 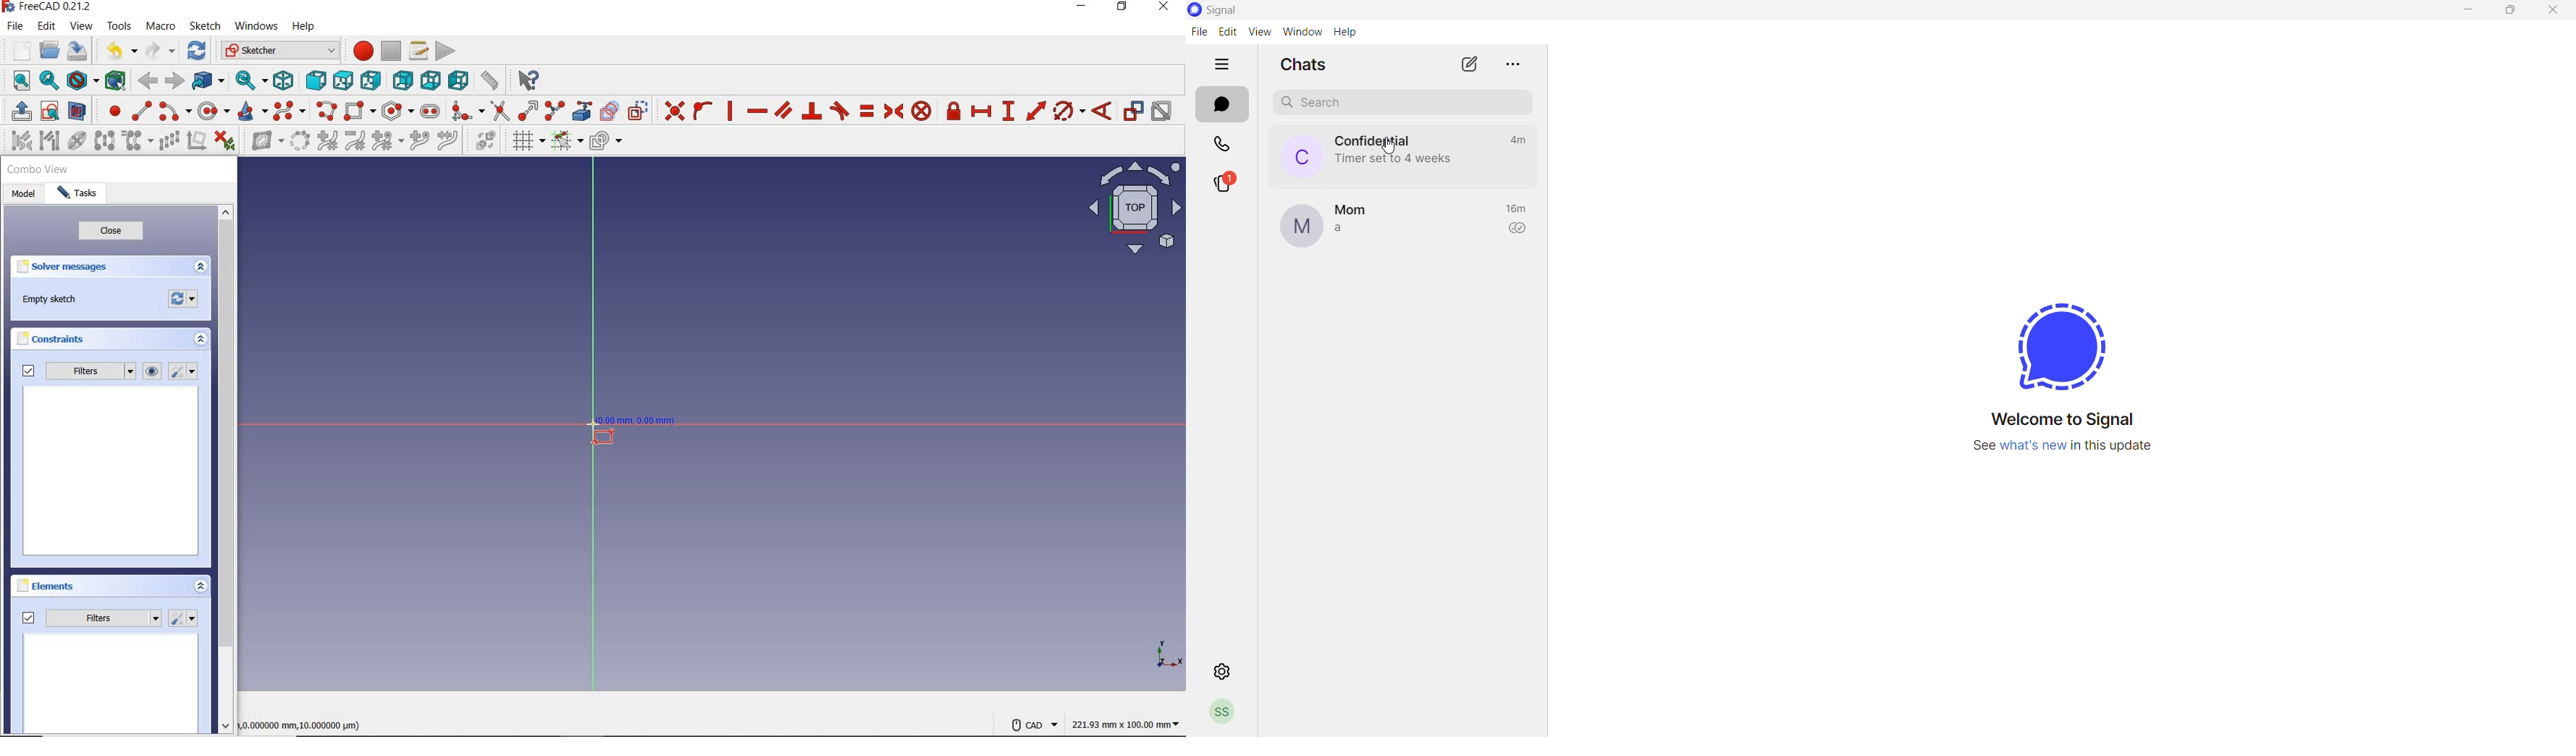 What do you see at coordinates (184, 301) in the screenshot?
I see `forces recomputation of active document` at bounding box center [184, 301].